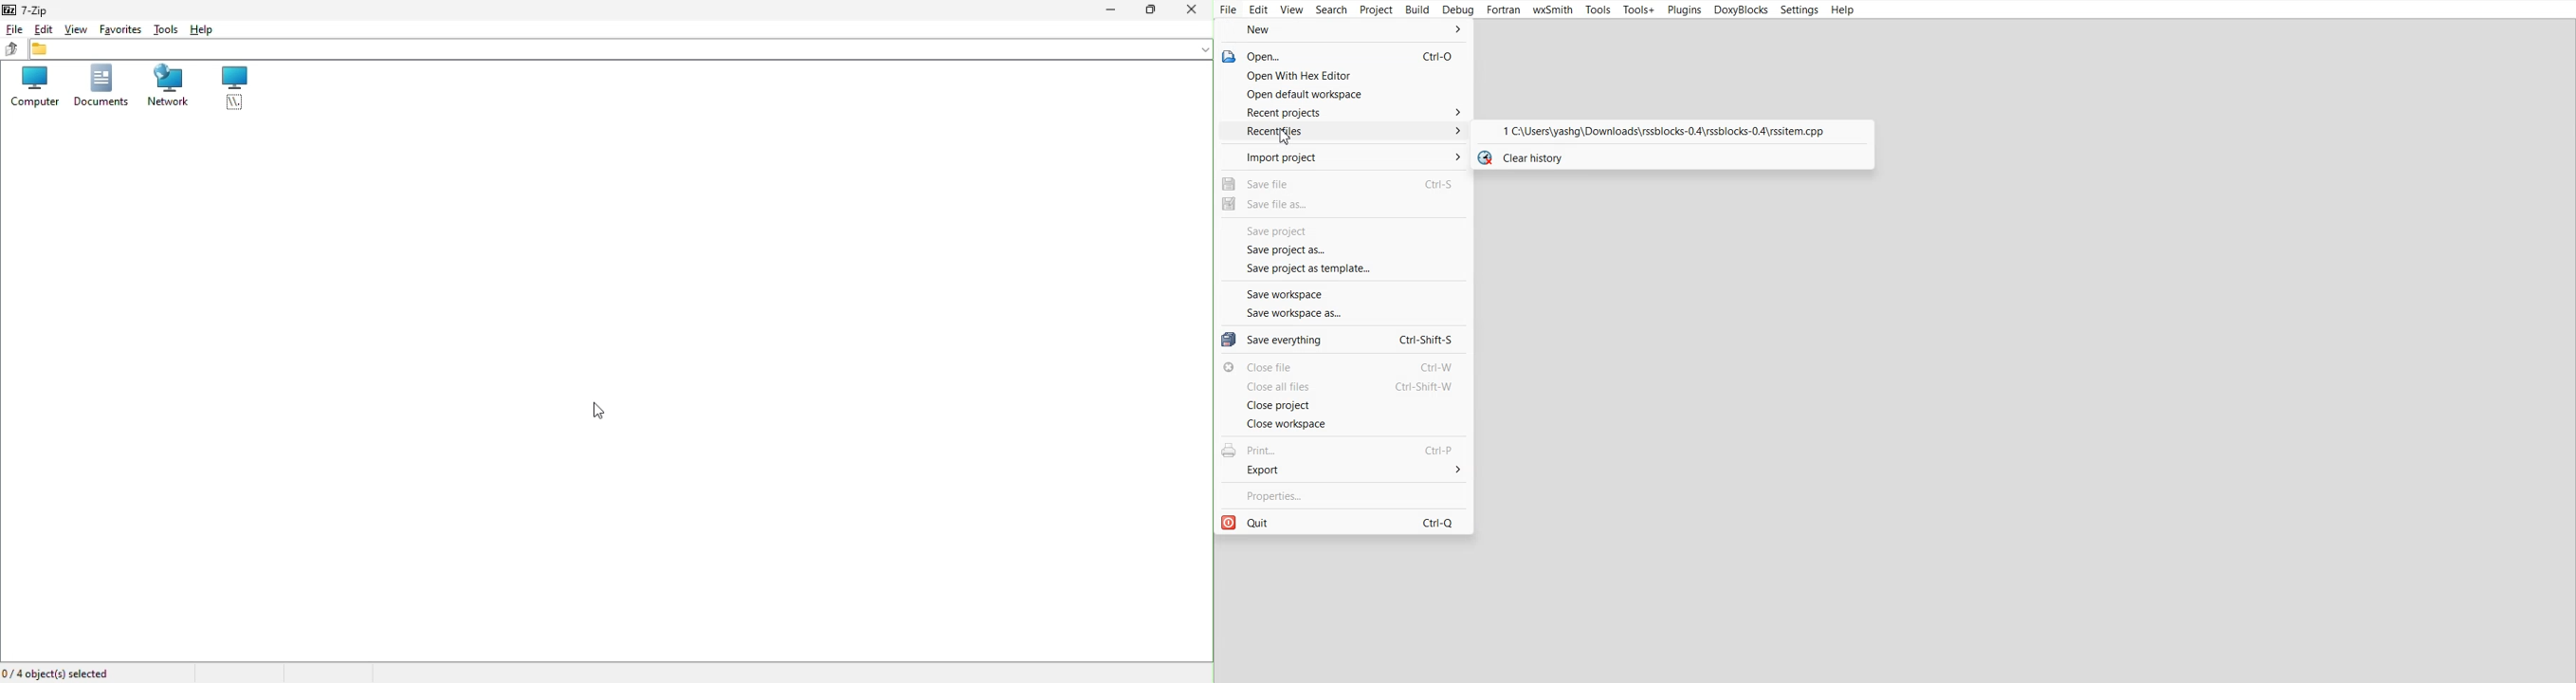  Describe the element at coordinates (1331, 10) in the screenshot. I see `Search` at that location.